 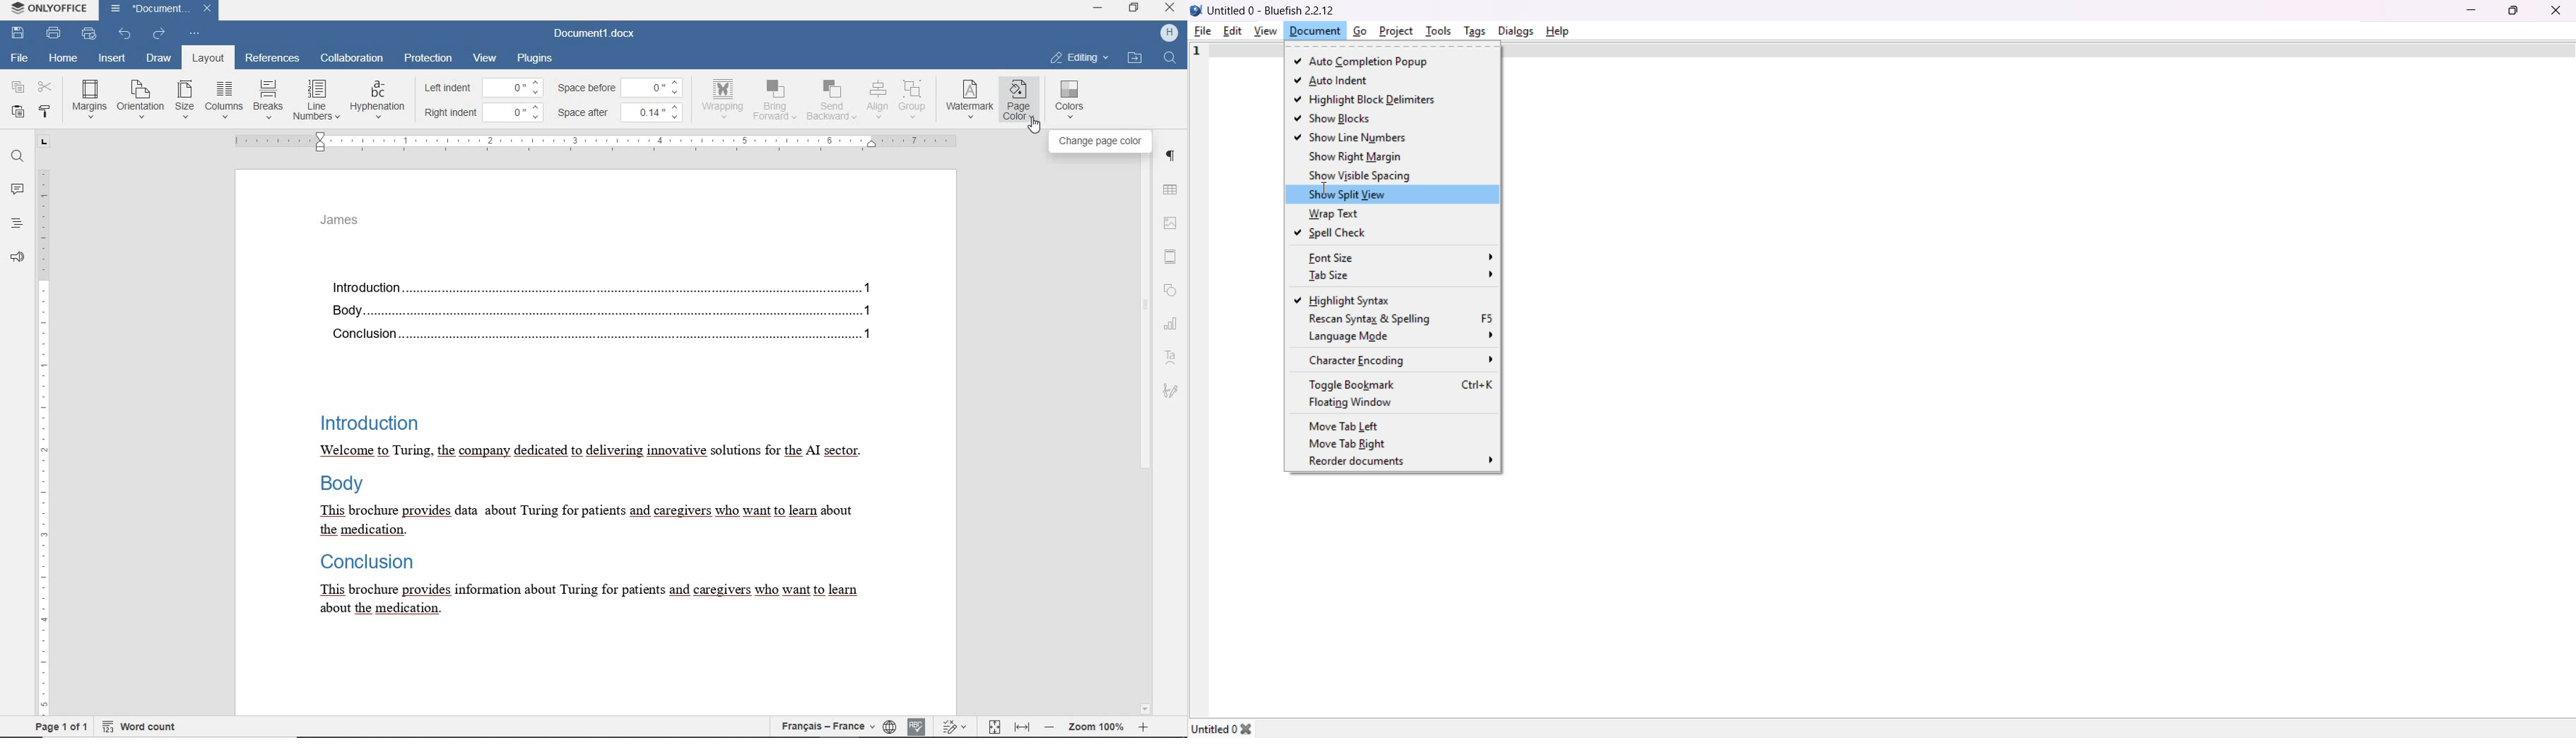 What do you see at coordinates (970, 98) in the screenshot?
I see `watermark` at bounding box center [970, 98].